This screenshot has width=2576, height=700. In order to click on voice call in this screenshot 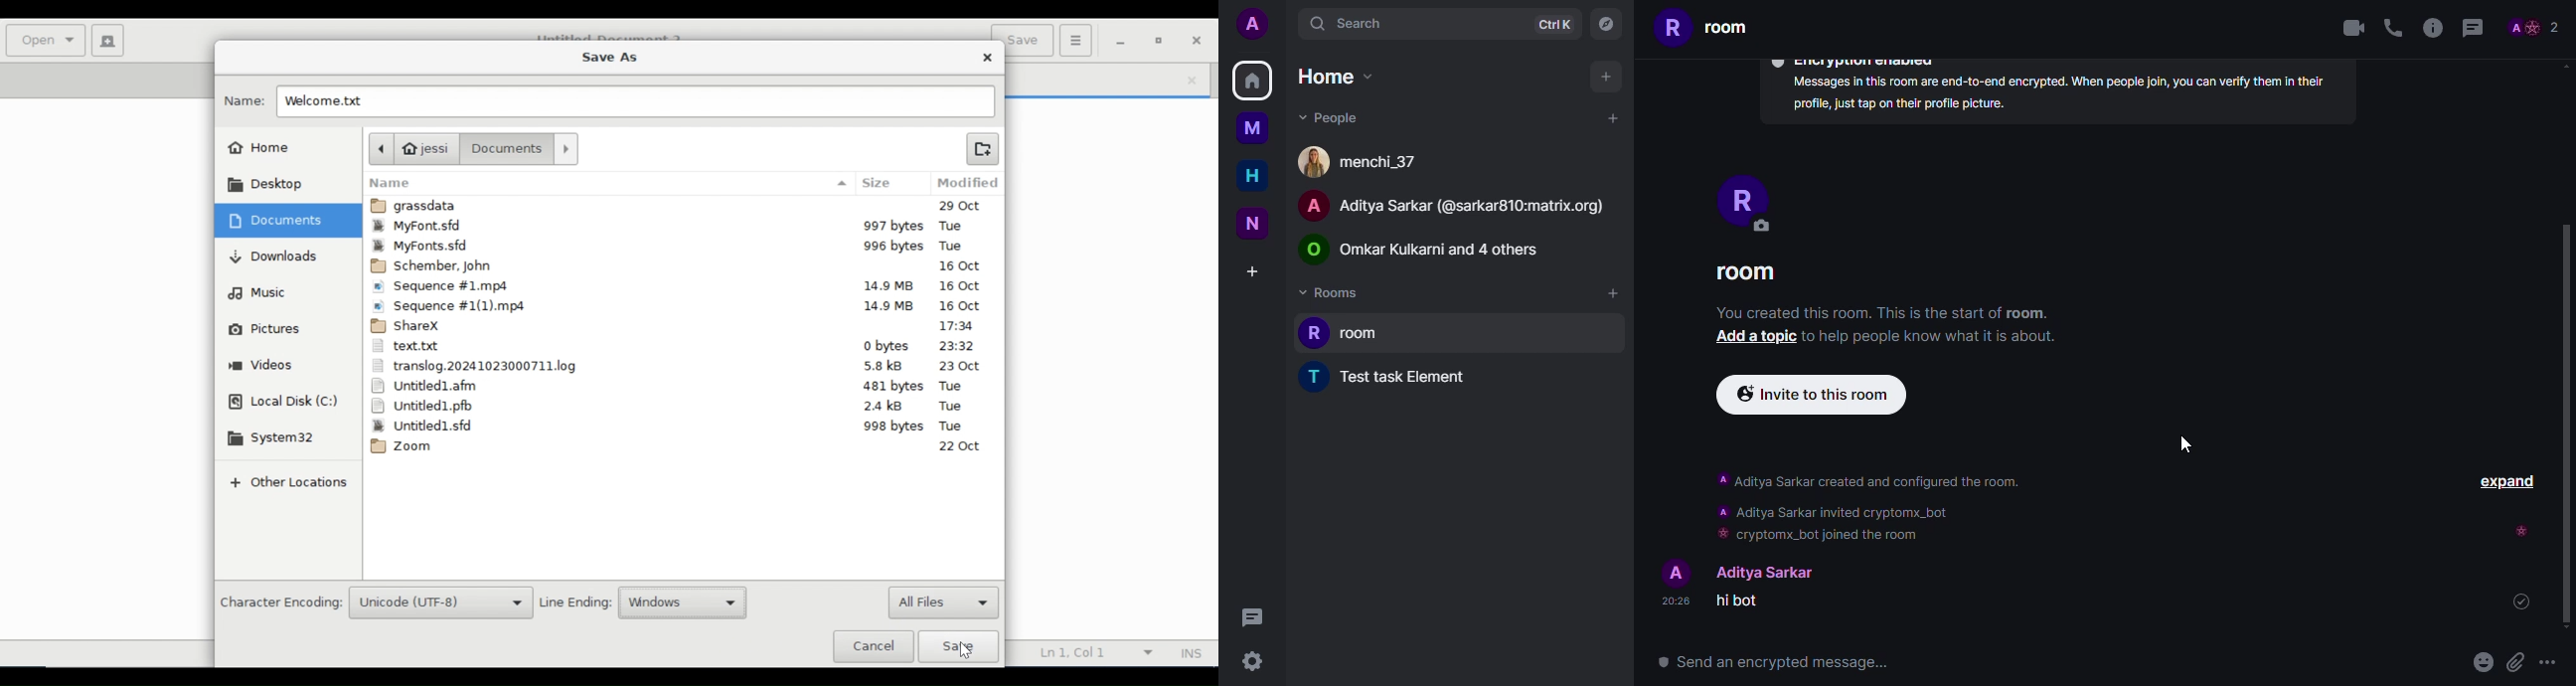, I will do `click(2391, 29)`.